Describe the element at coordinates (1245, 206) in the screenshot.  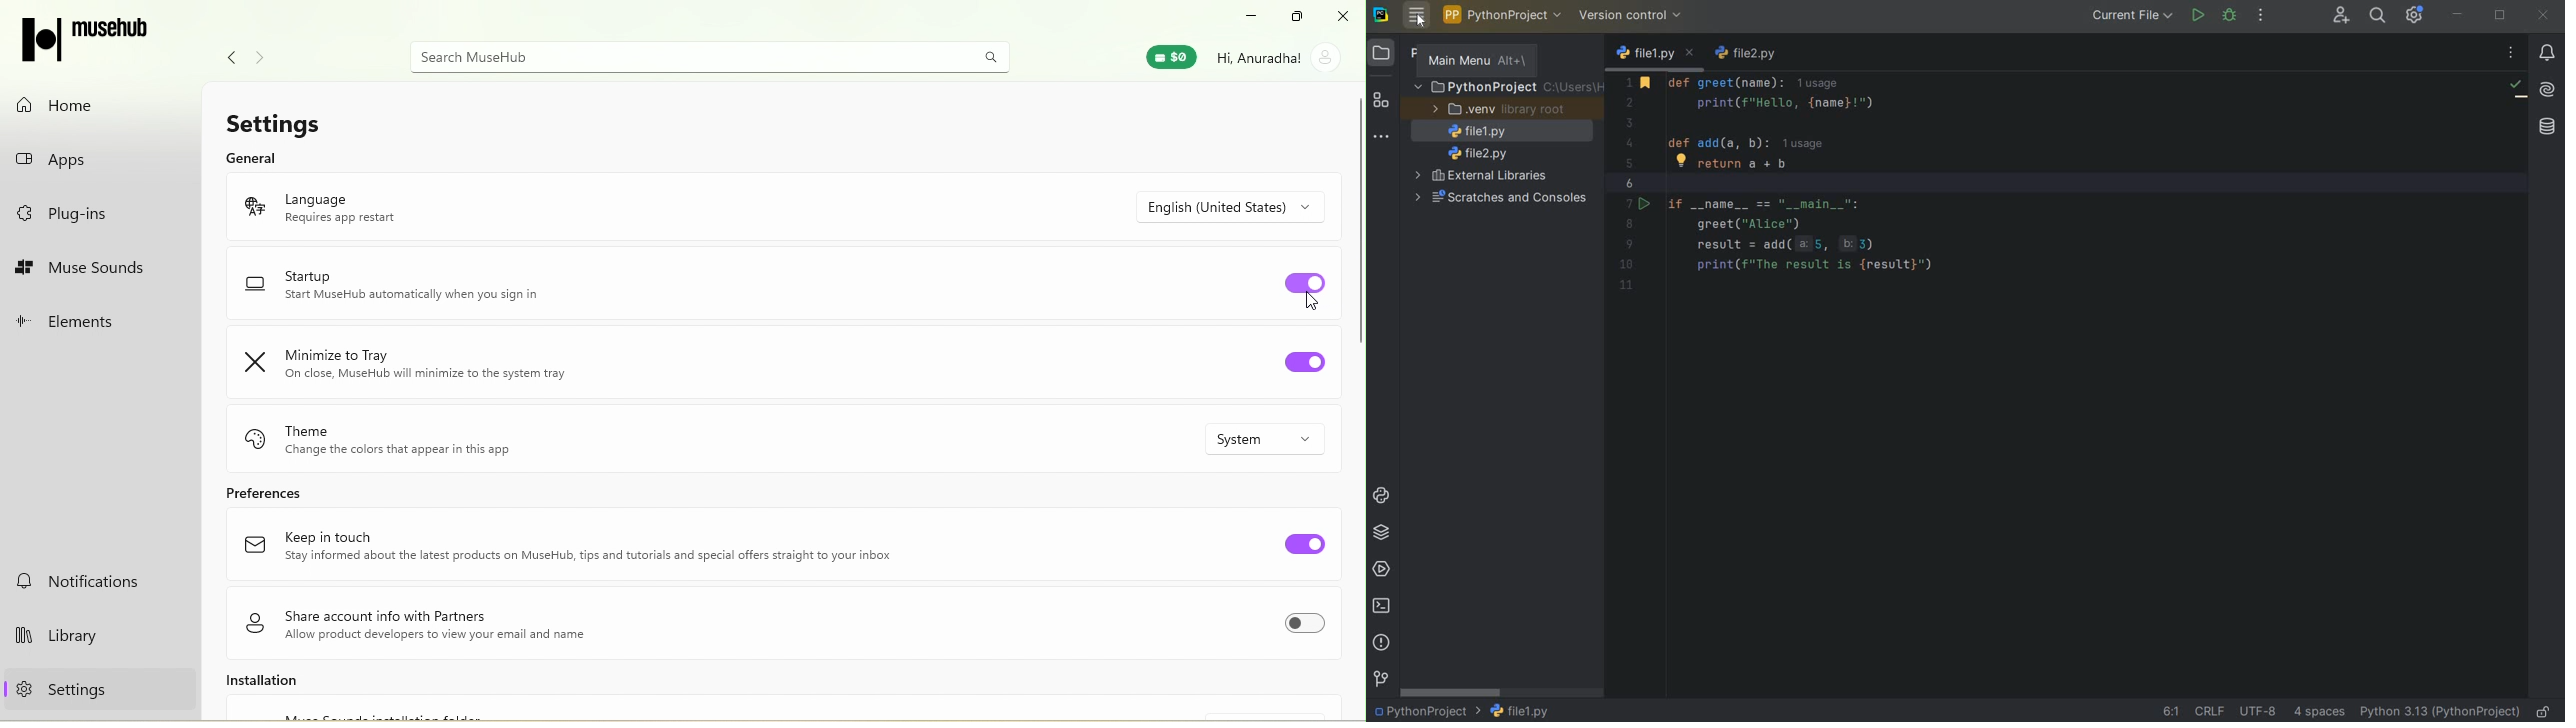
I see `Drop down` at that location.